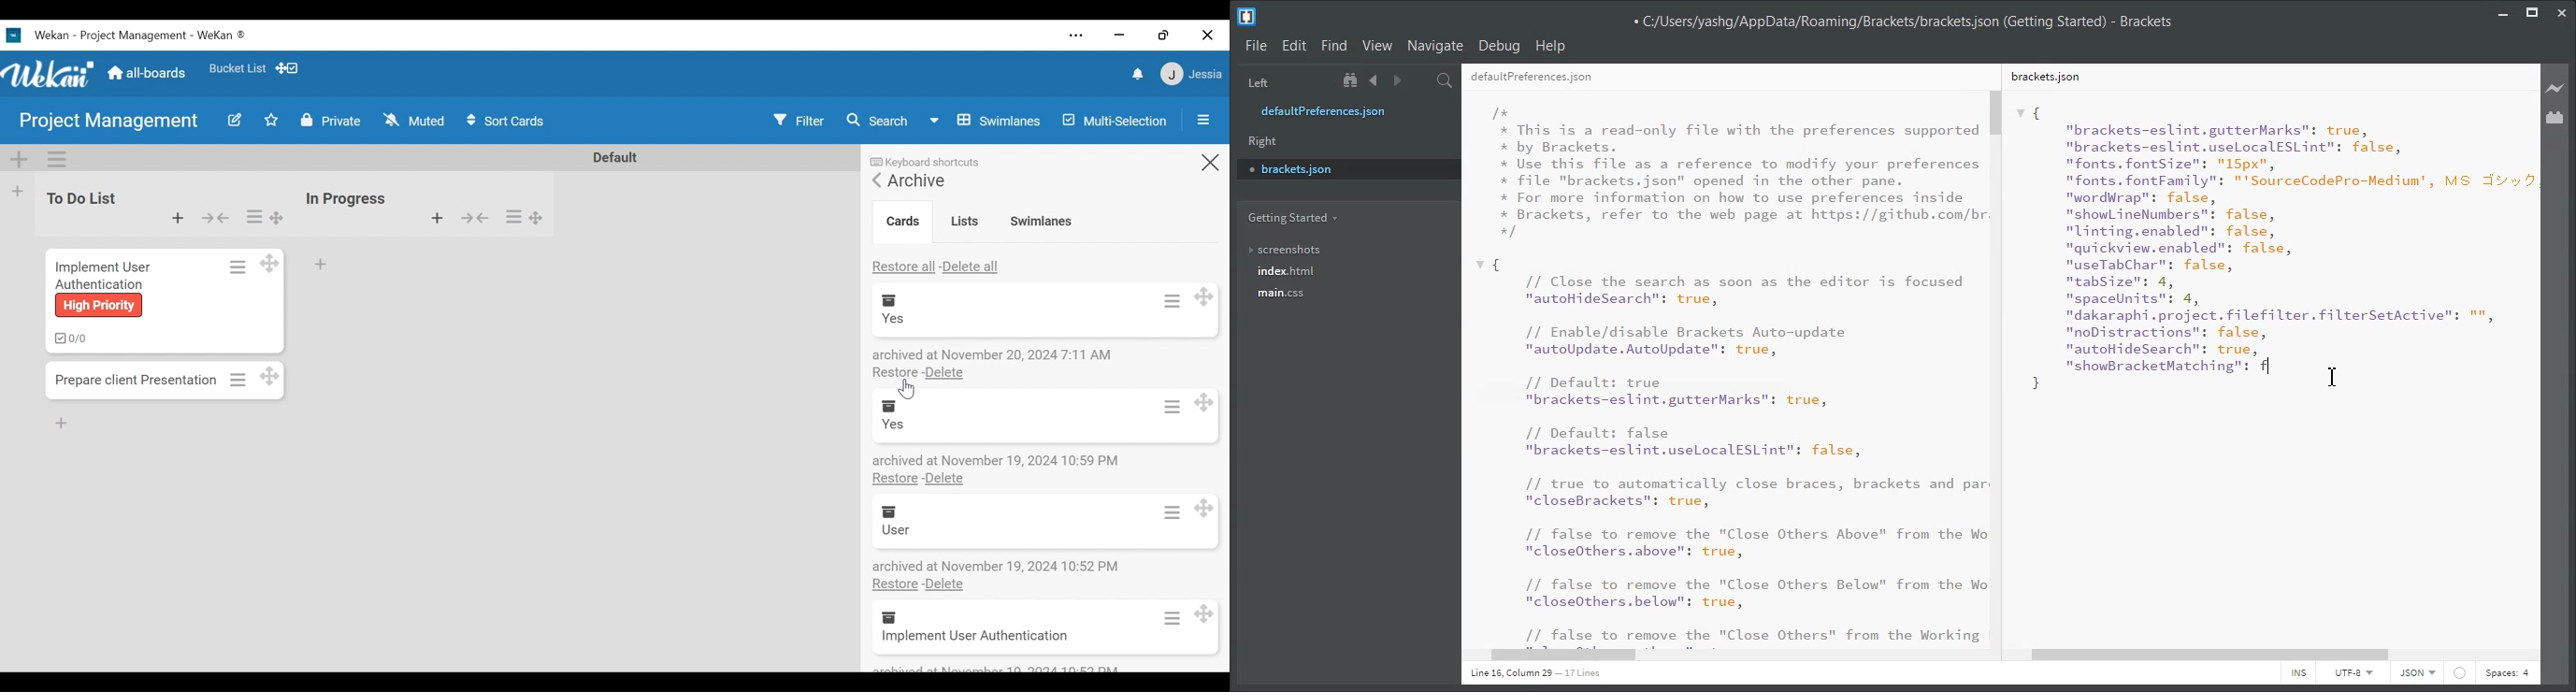 Image resolution: width=2576 pixels, height=700 pixels. What do you see at coordinates (268, 121) in the screenshot?
I see `Toggle Favorite` at bounding box center [268, 121].